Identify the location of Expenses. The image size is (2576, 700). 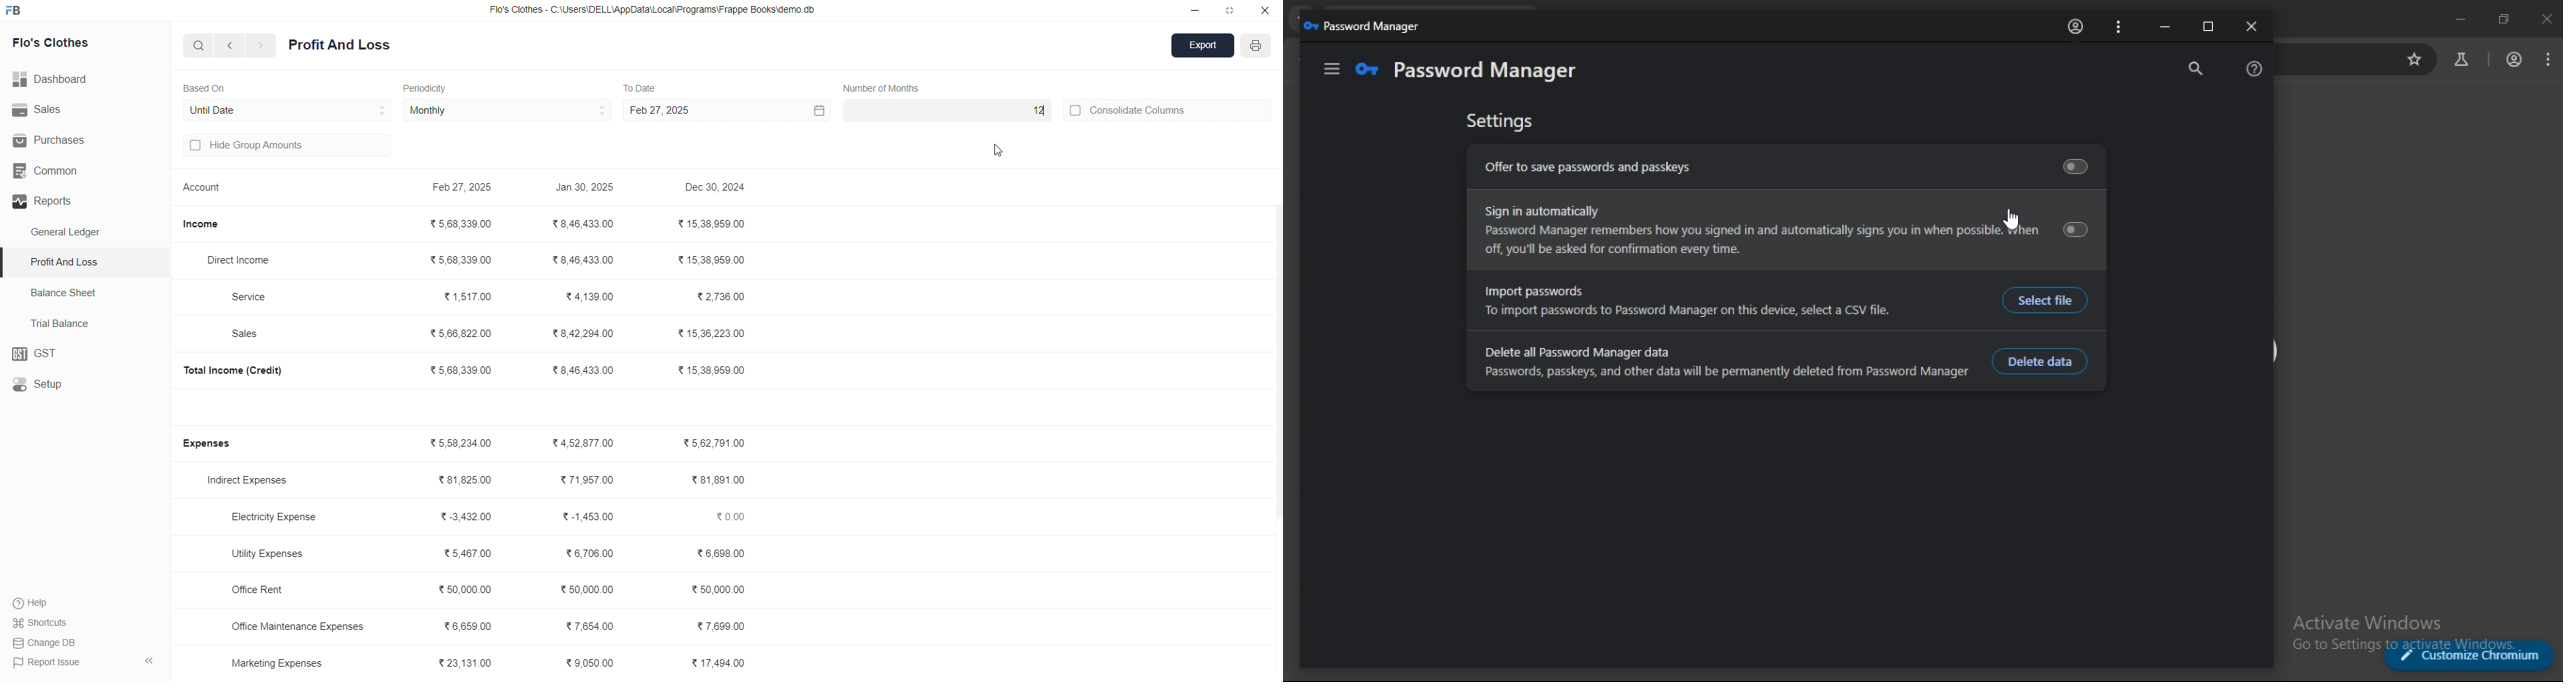
(215, 444).